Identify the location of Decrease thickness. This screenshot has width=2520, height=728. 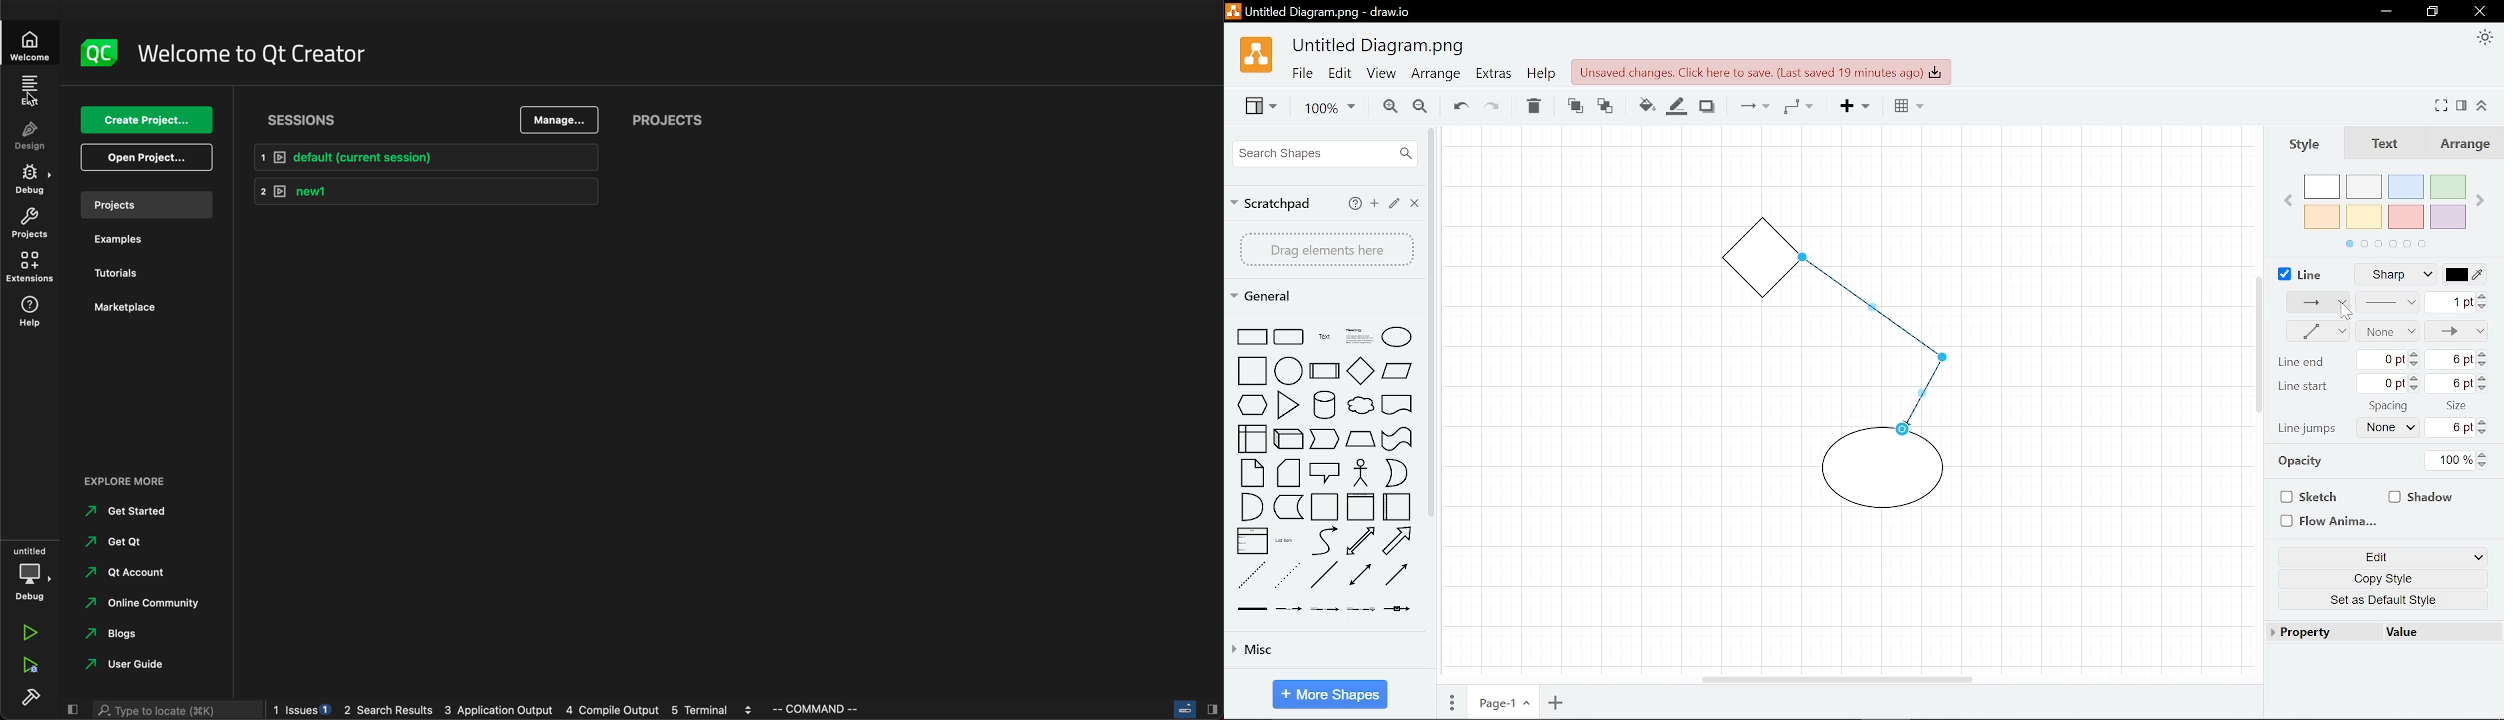
(2483, 307).